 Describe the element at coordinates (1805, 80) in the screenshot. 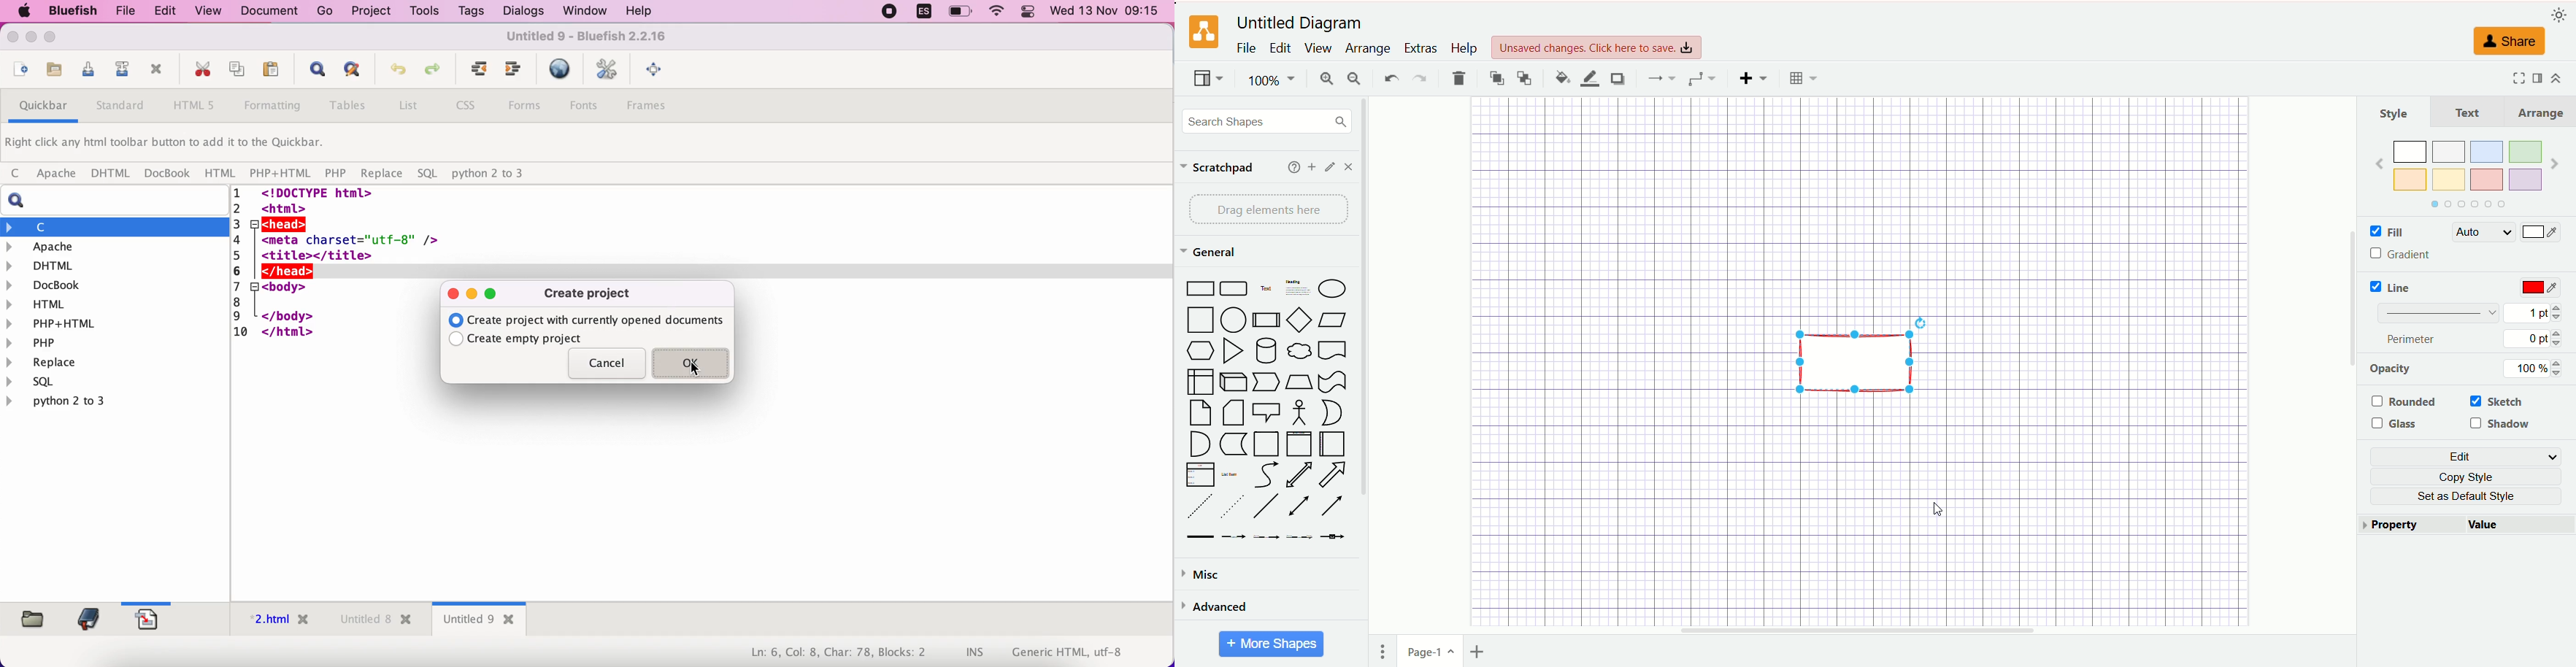

I see `table` at that location.